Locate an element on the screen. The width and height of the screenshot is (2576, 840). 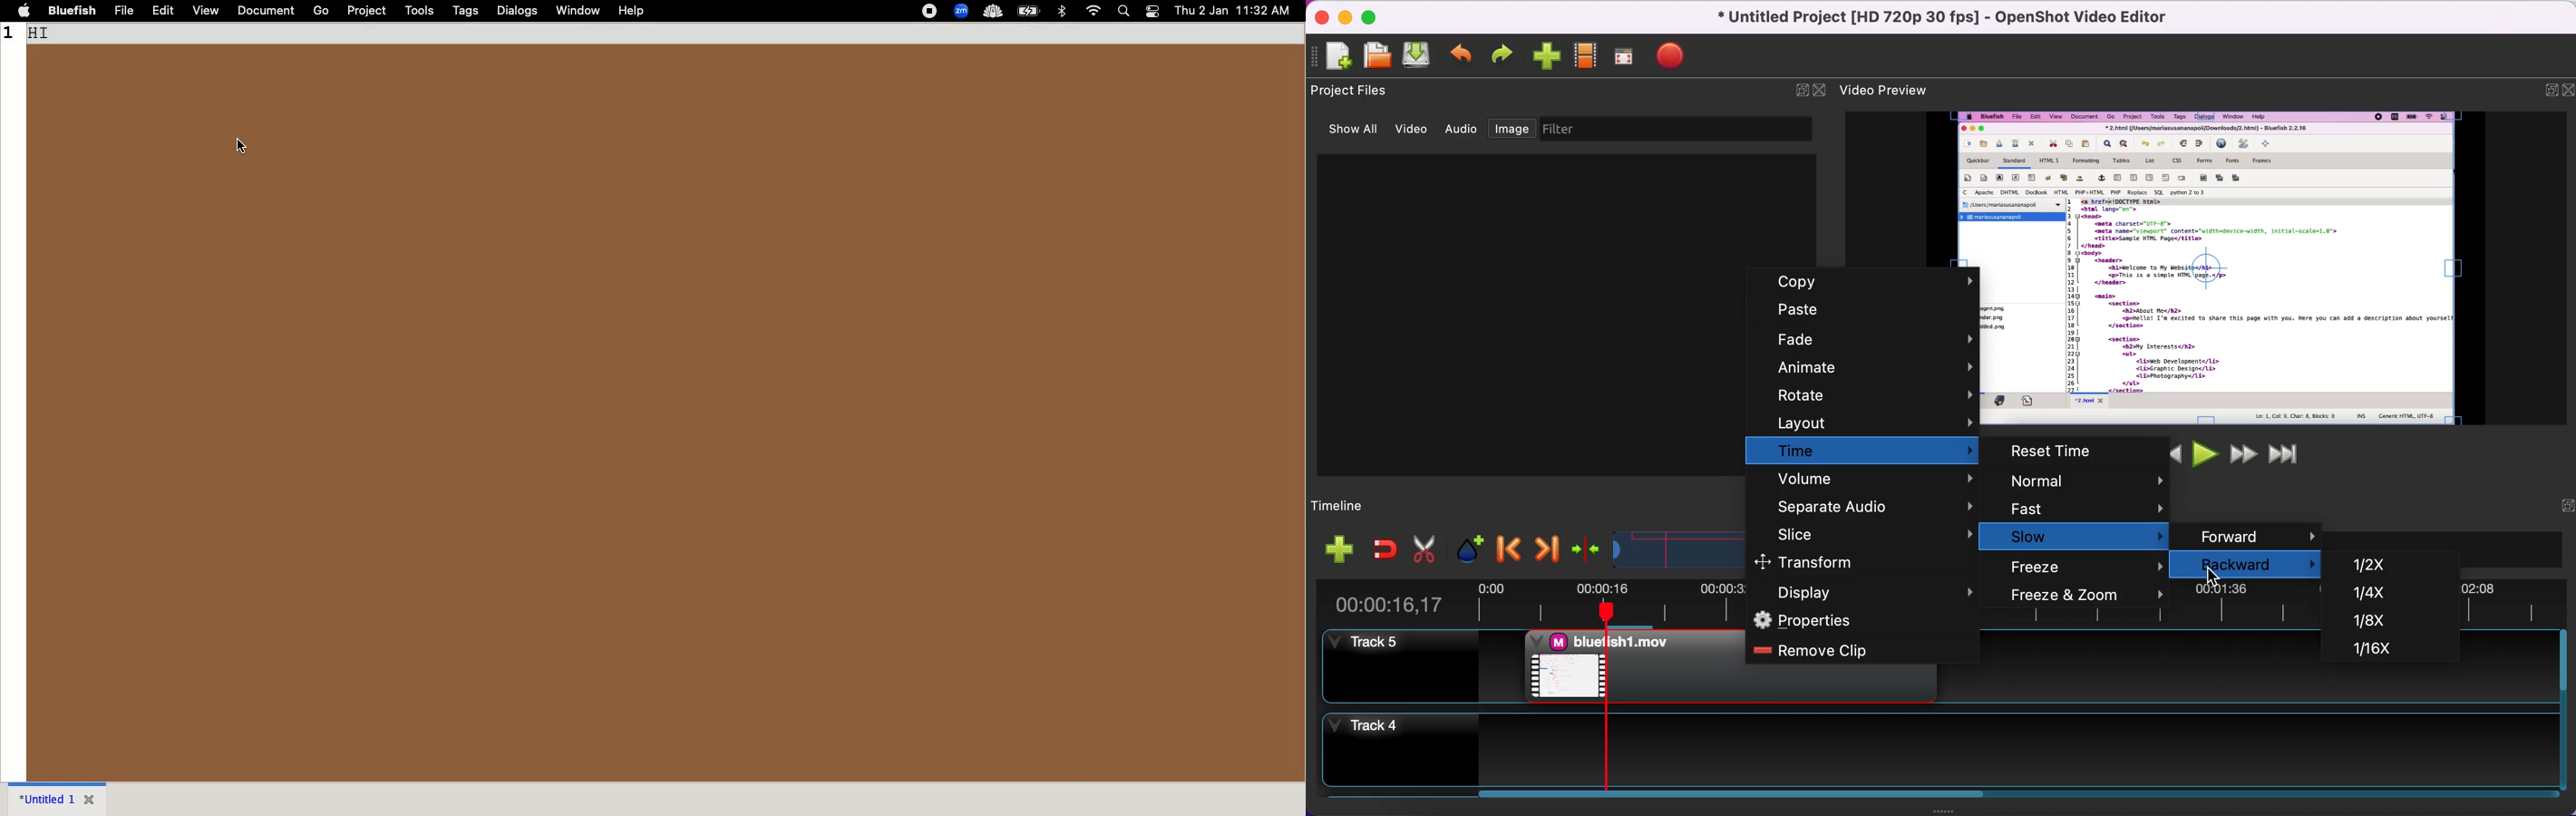
properties is located at coordinates (1862, 620).